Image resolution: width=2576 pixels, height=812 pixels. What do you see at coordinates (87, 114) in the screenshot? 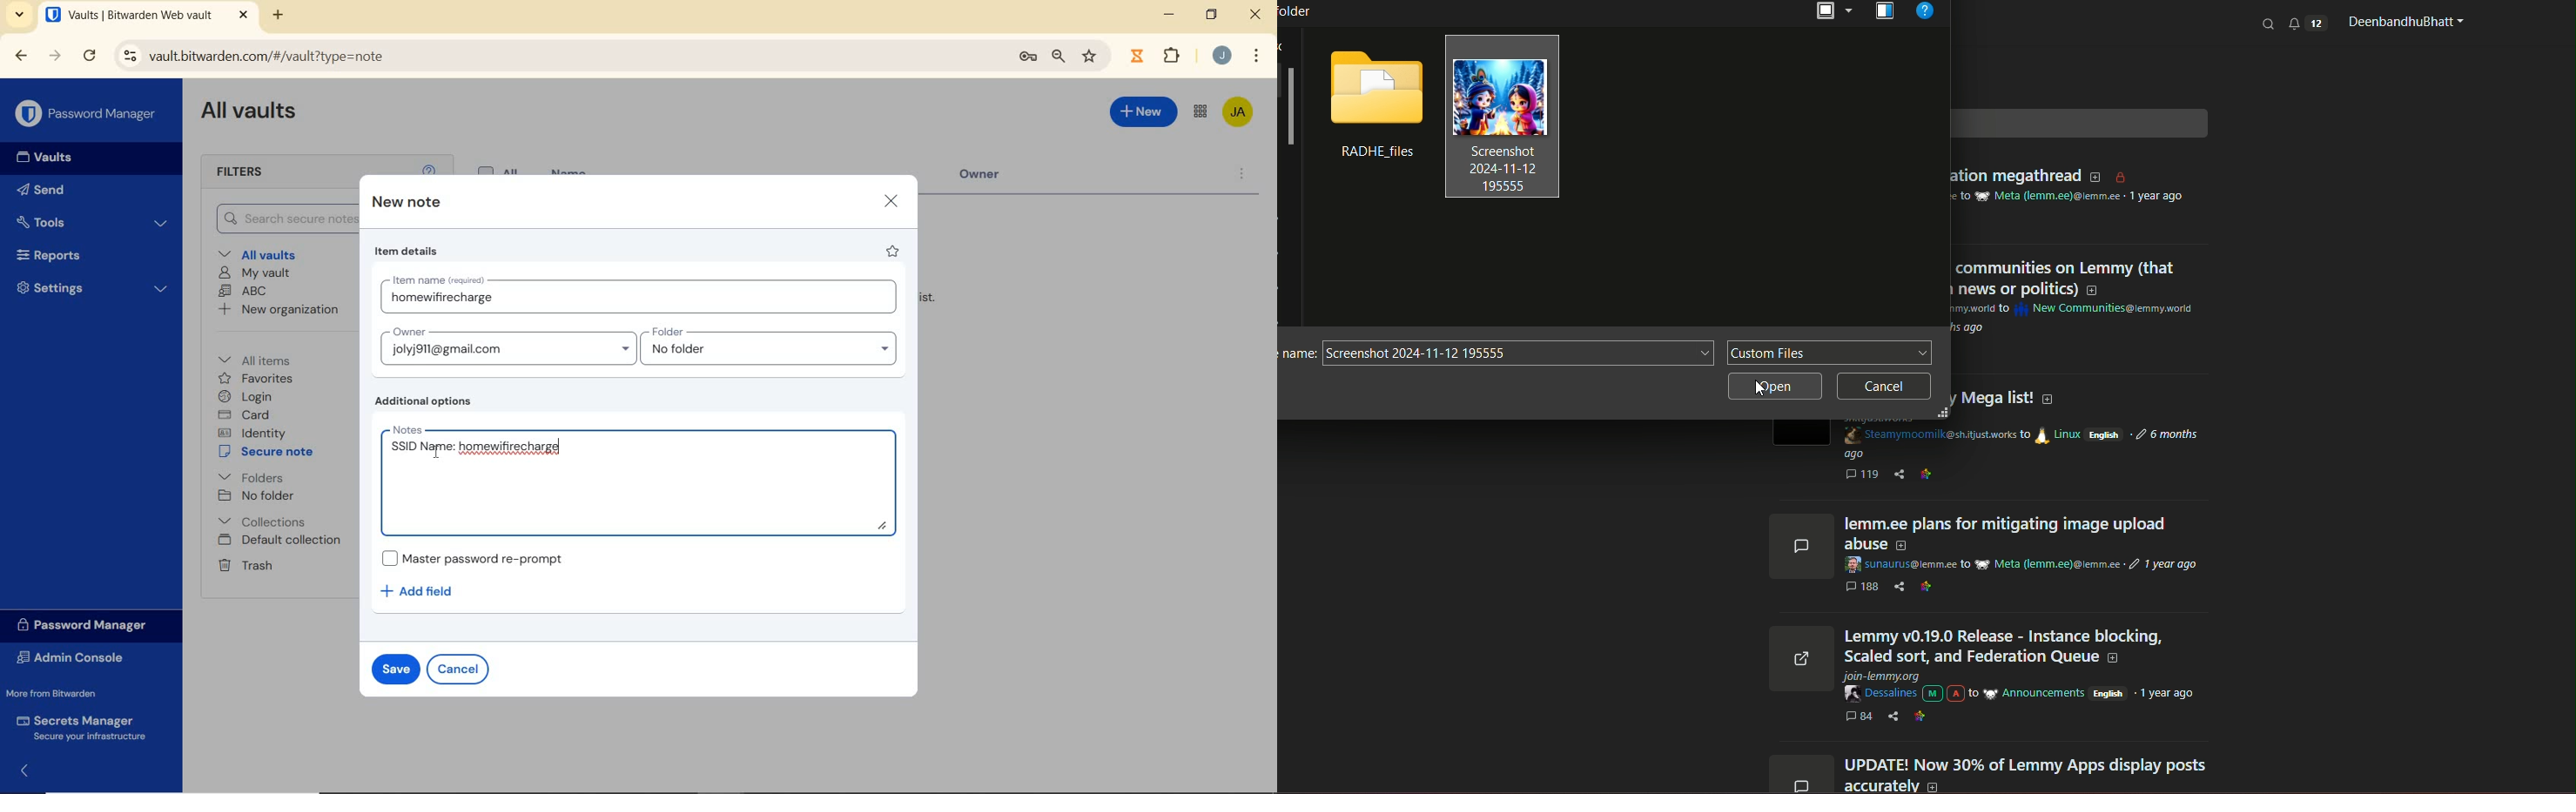
I see `Password Manager` at bounding box center [87, 114].